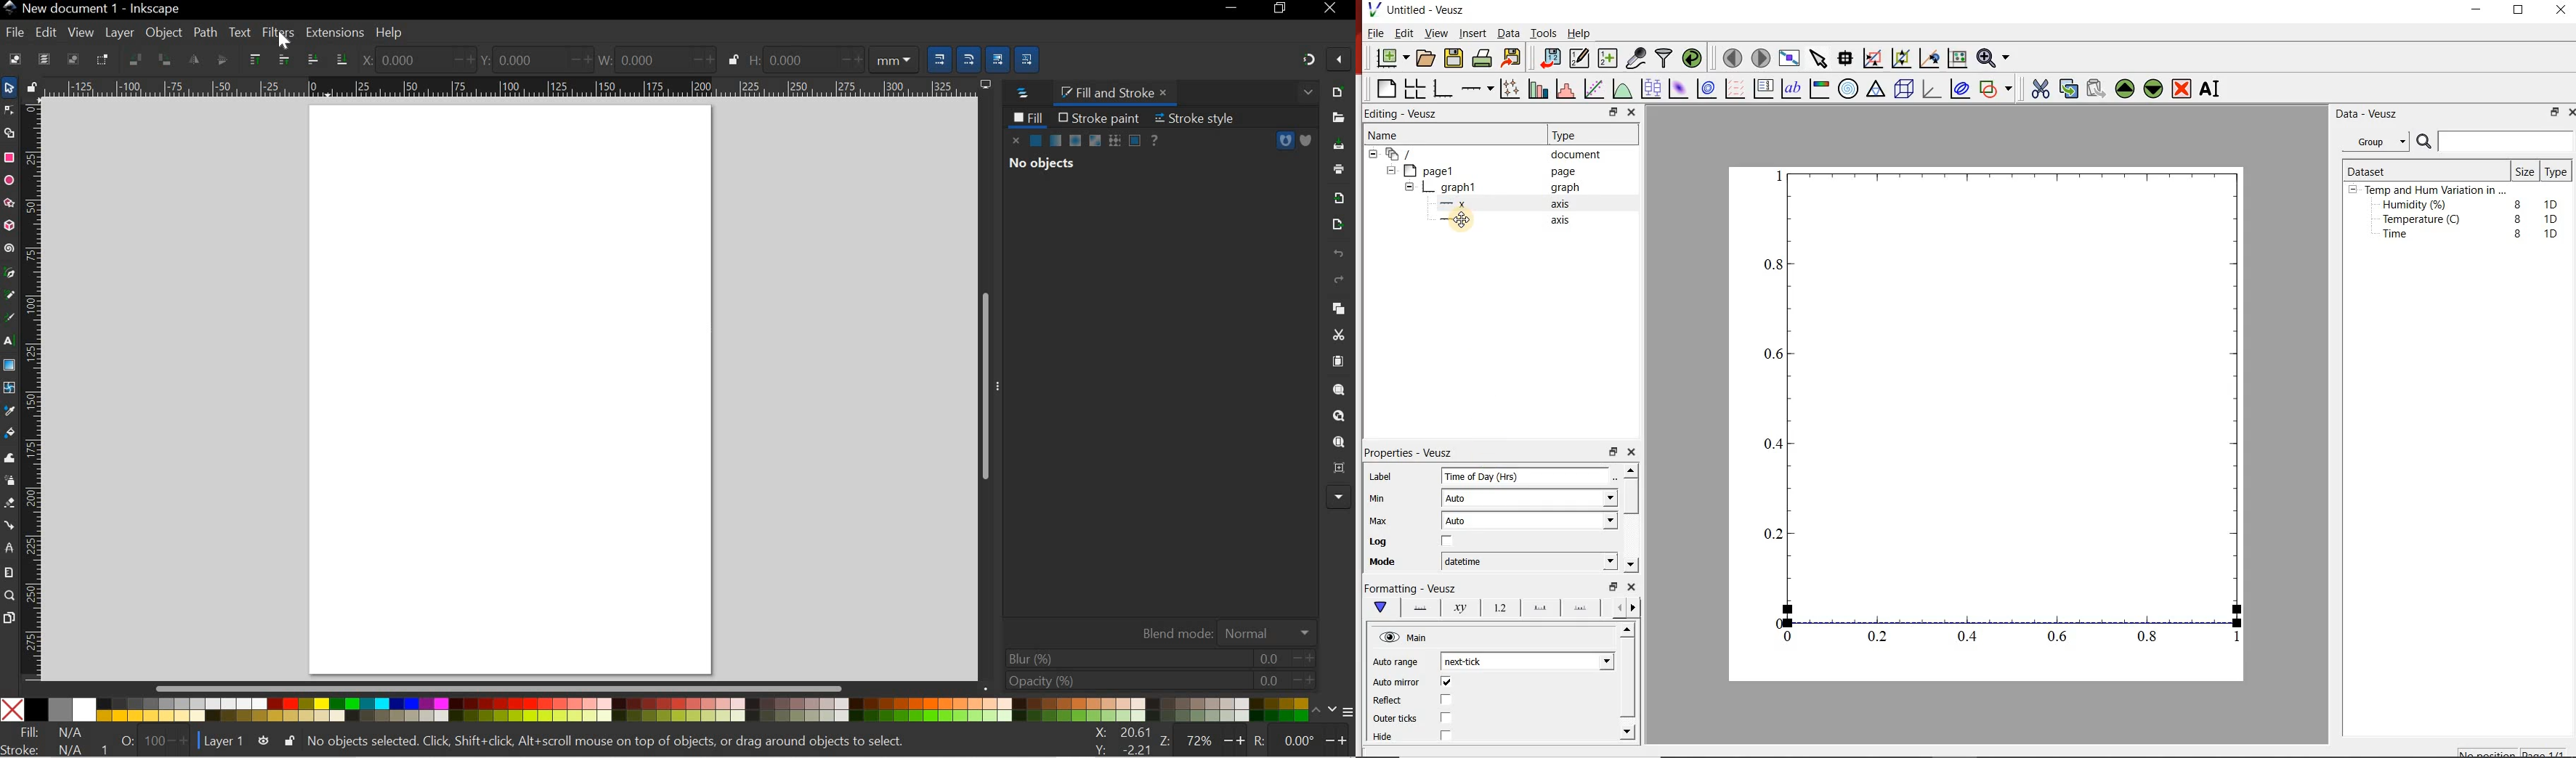 Image resolution: width=2576 pixels, height=784 pixels. I want to click on ROTATION, so click(1301, 742).